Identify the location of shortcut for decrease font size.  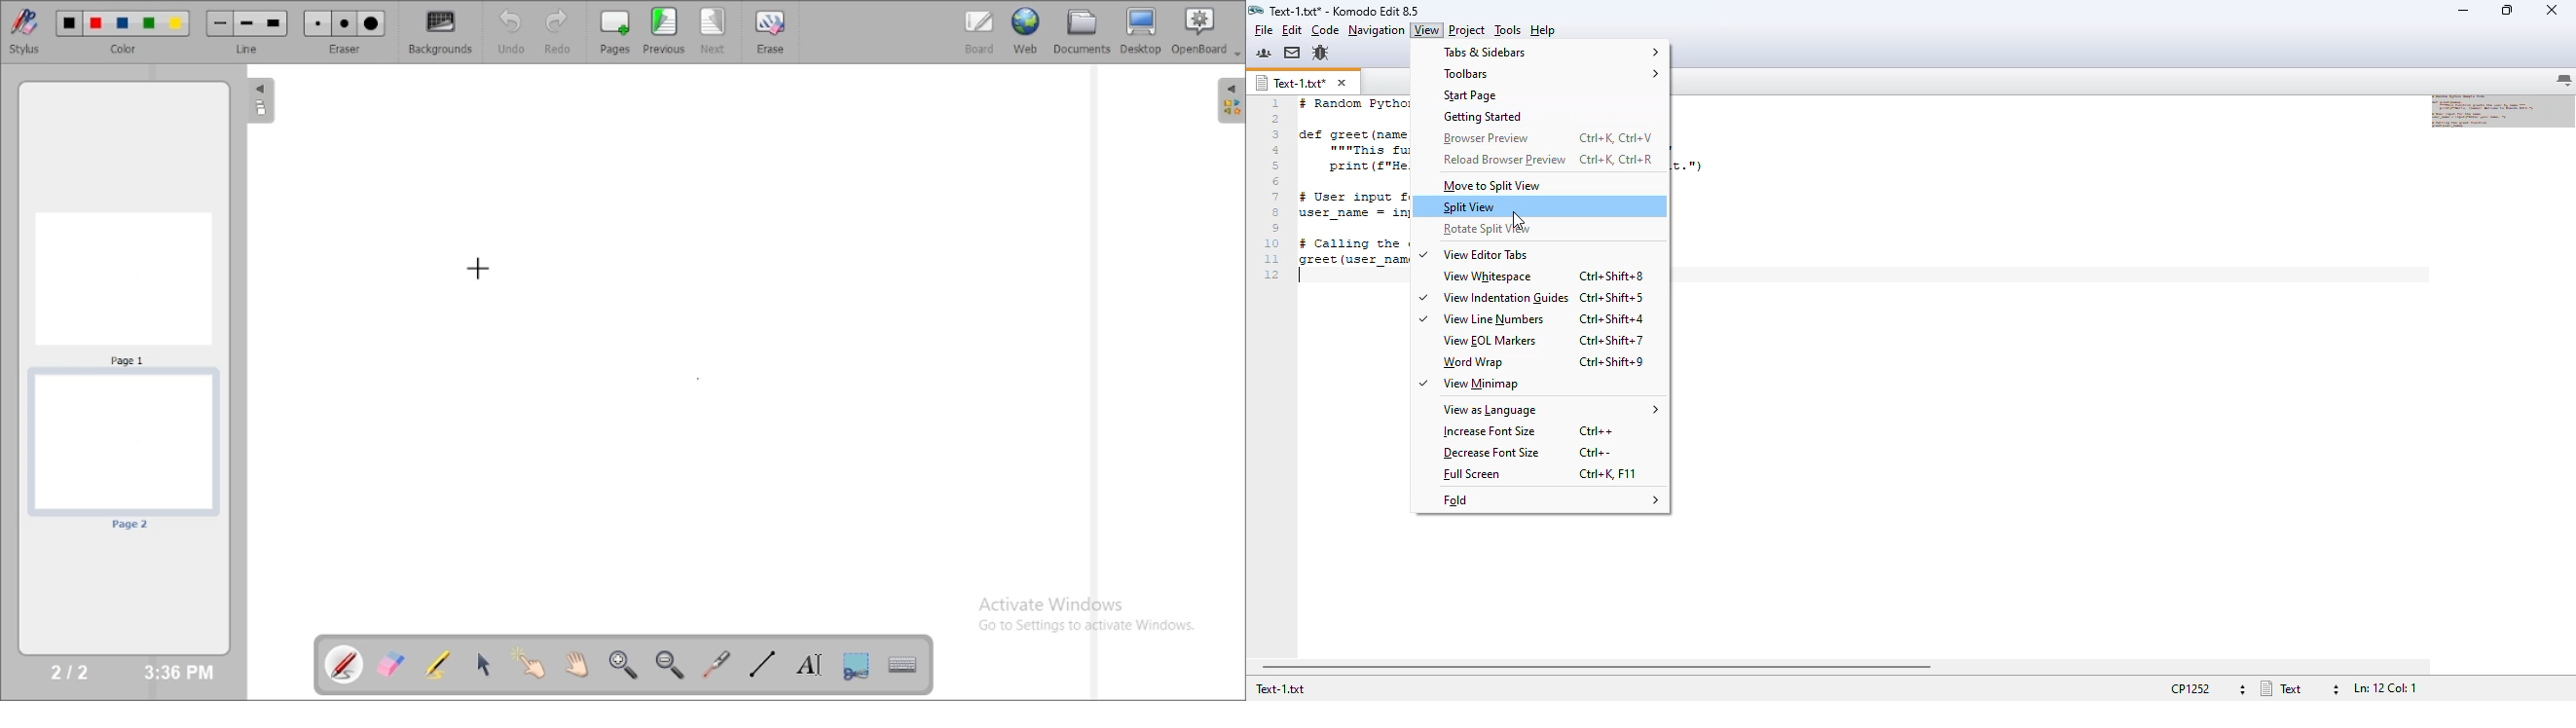
(1597, 453).